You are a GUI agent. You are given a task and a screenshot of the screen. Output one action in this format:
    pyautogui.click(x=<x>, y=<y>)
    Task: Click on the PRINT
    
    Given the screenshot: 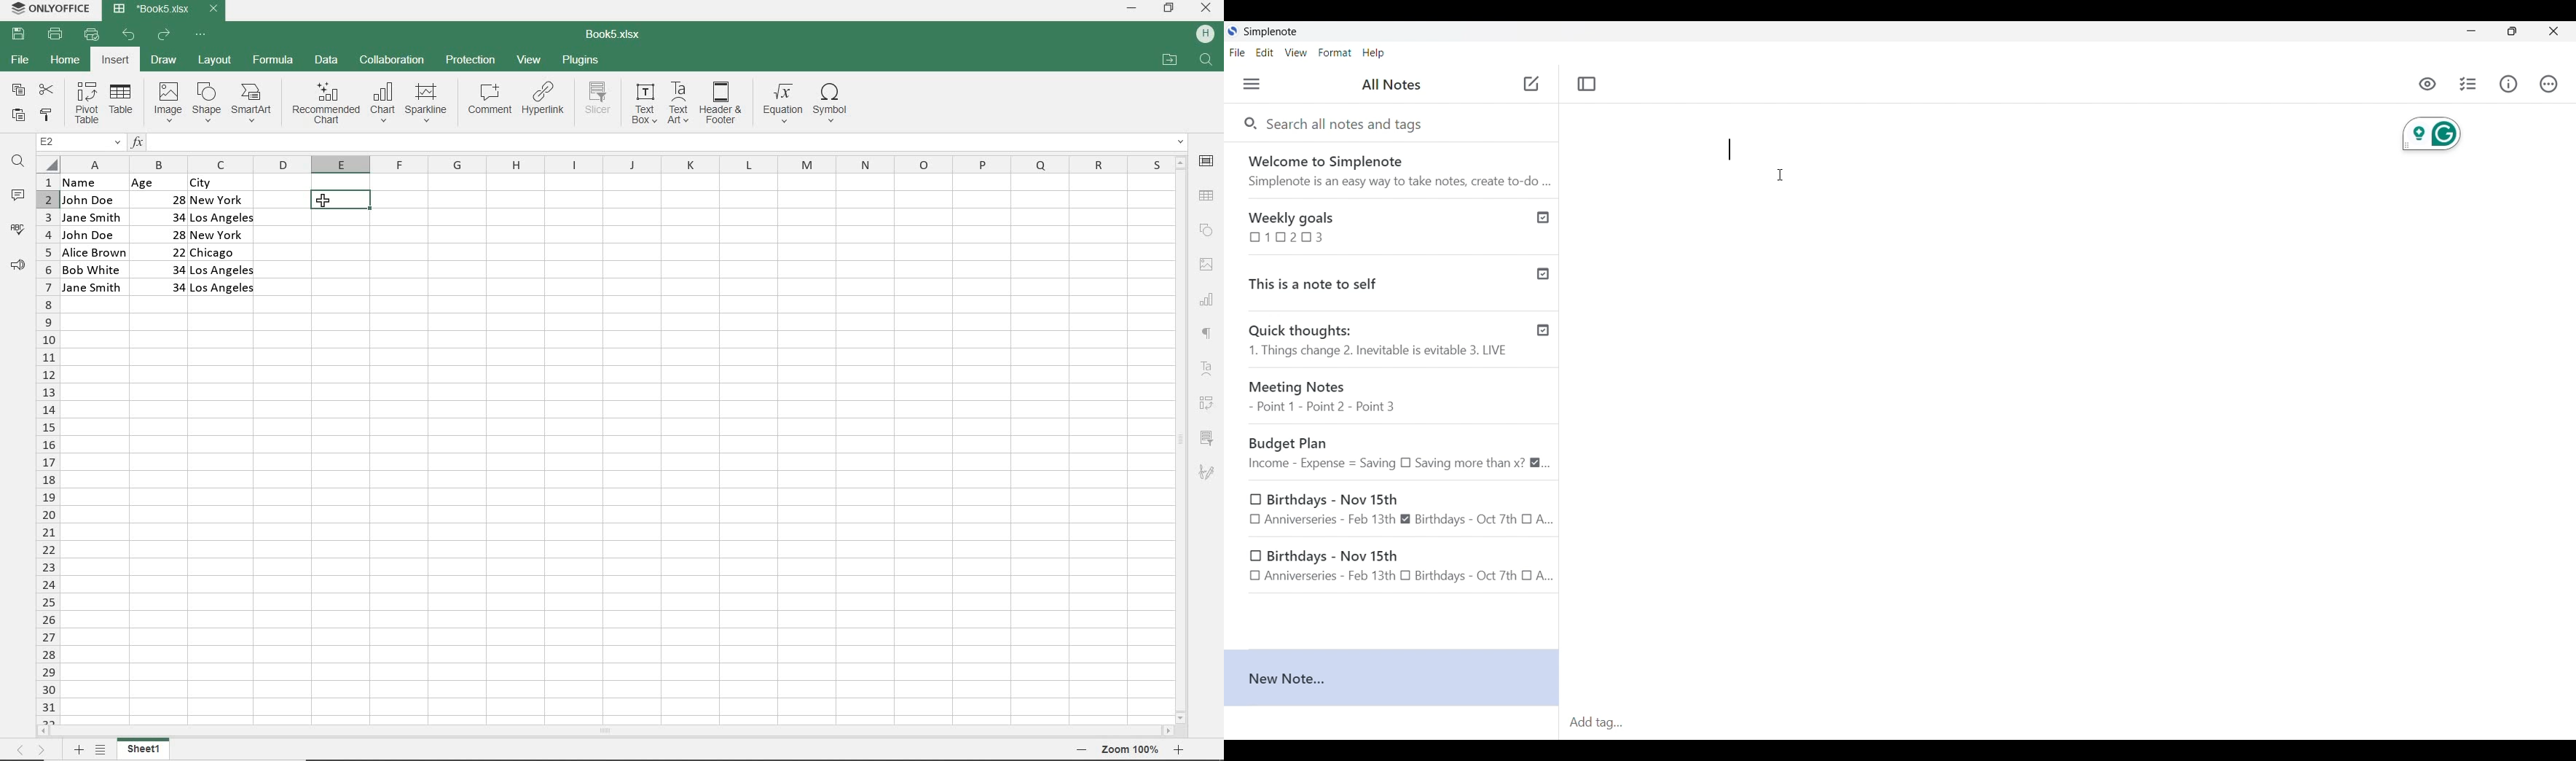 What is the action you would take?
    pyautogui.click(x=55, y=35)
    